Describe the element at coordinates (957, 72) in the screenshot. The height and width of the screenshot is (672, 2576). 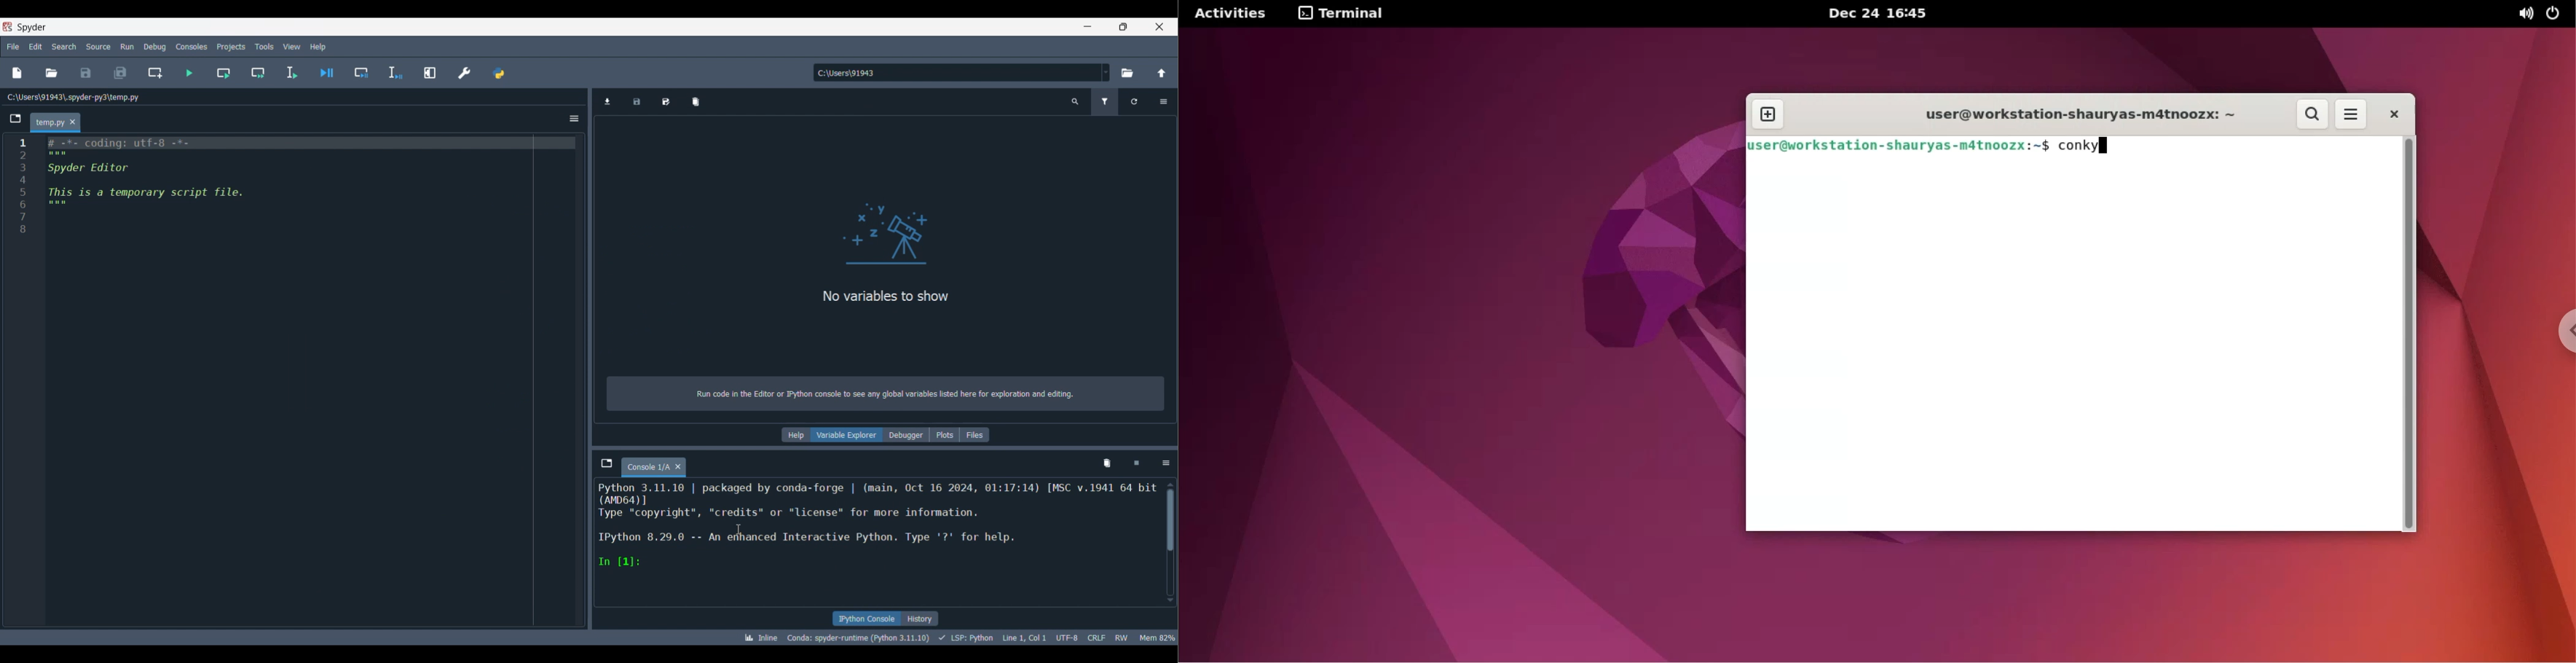
I see `Enter location` at that location.